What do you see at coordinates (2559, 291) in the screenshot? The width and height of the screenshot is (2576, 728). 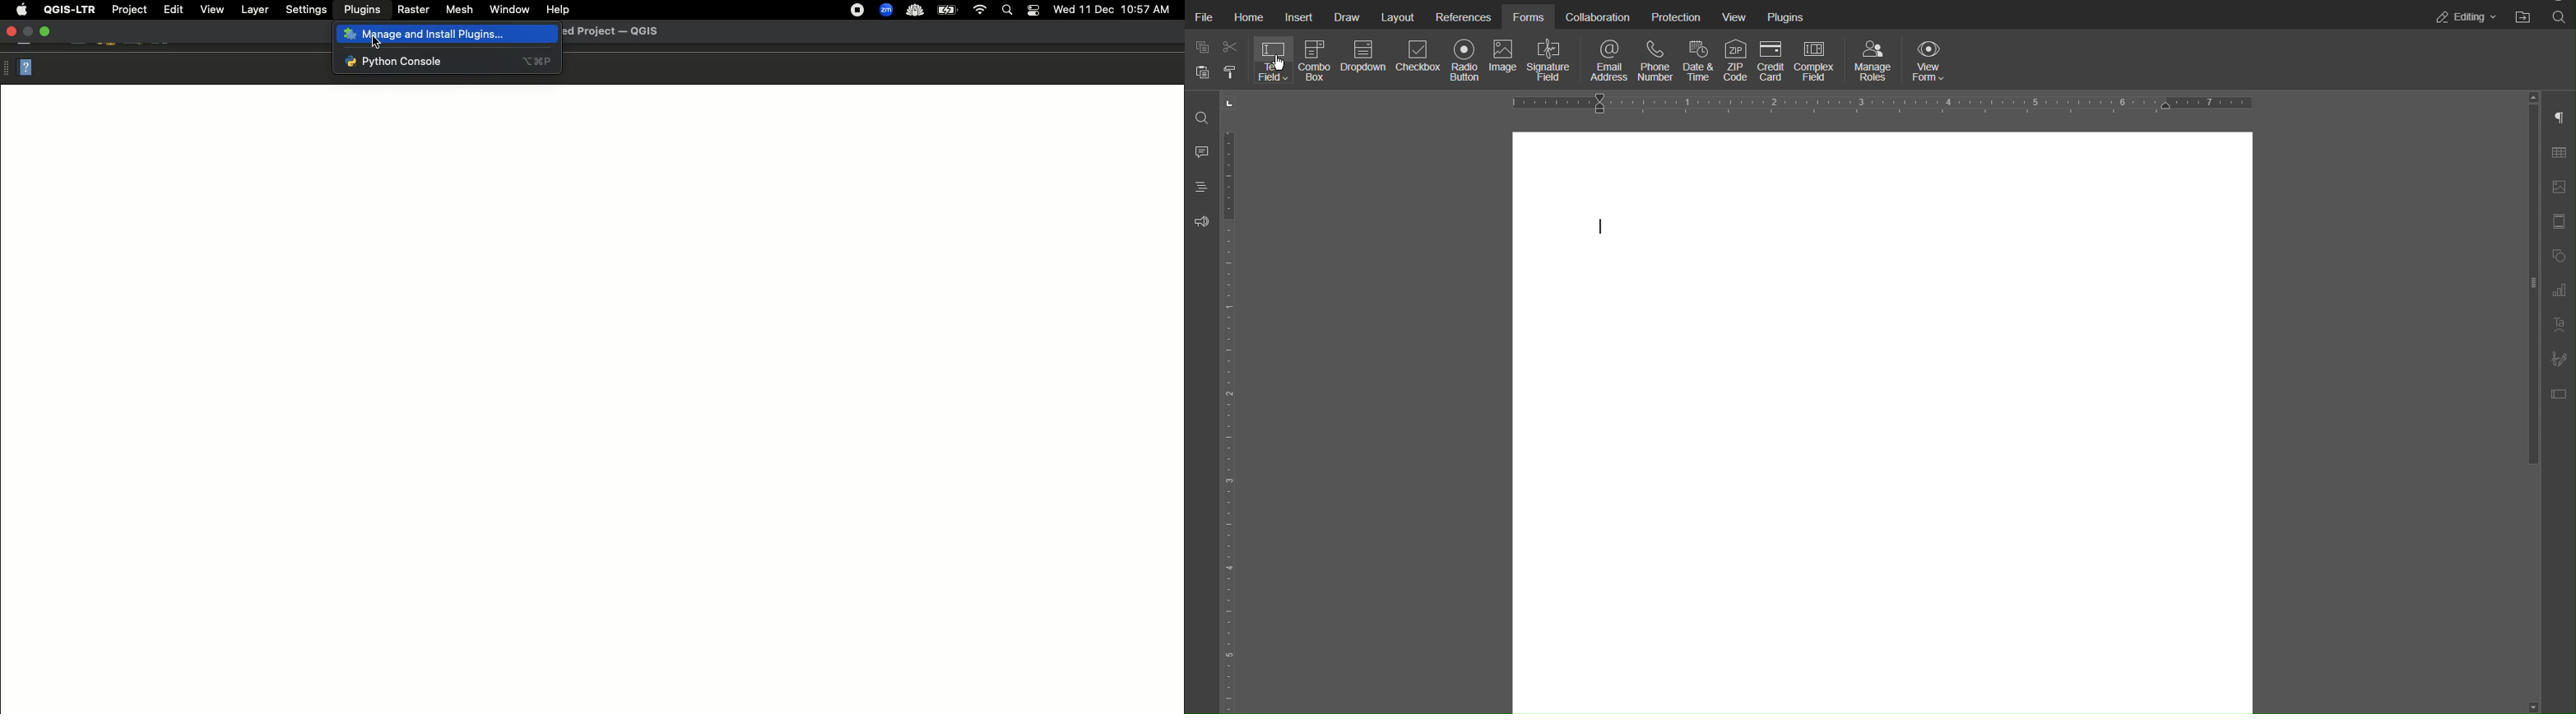 I see `Graph Settings` at bounding box center [2559, 291].